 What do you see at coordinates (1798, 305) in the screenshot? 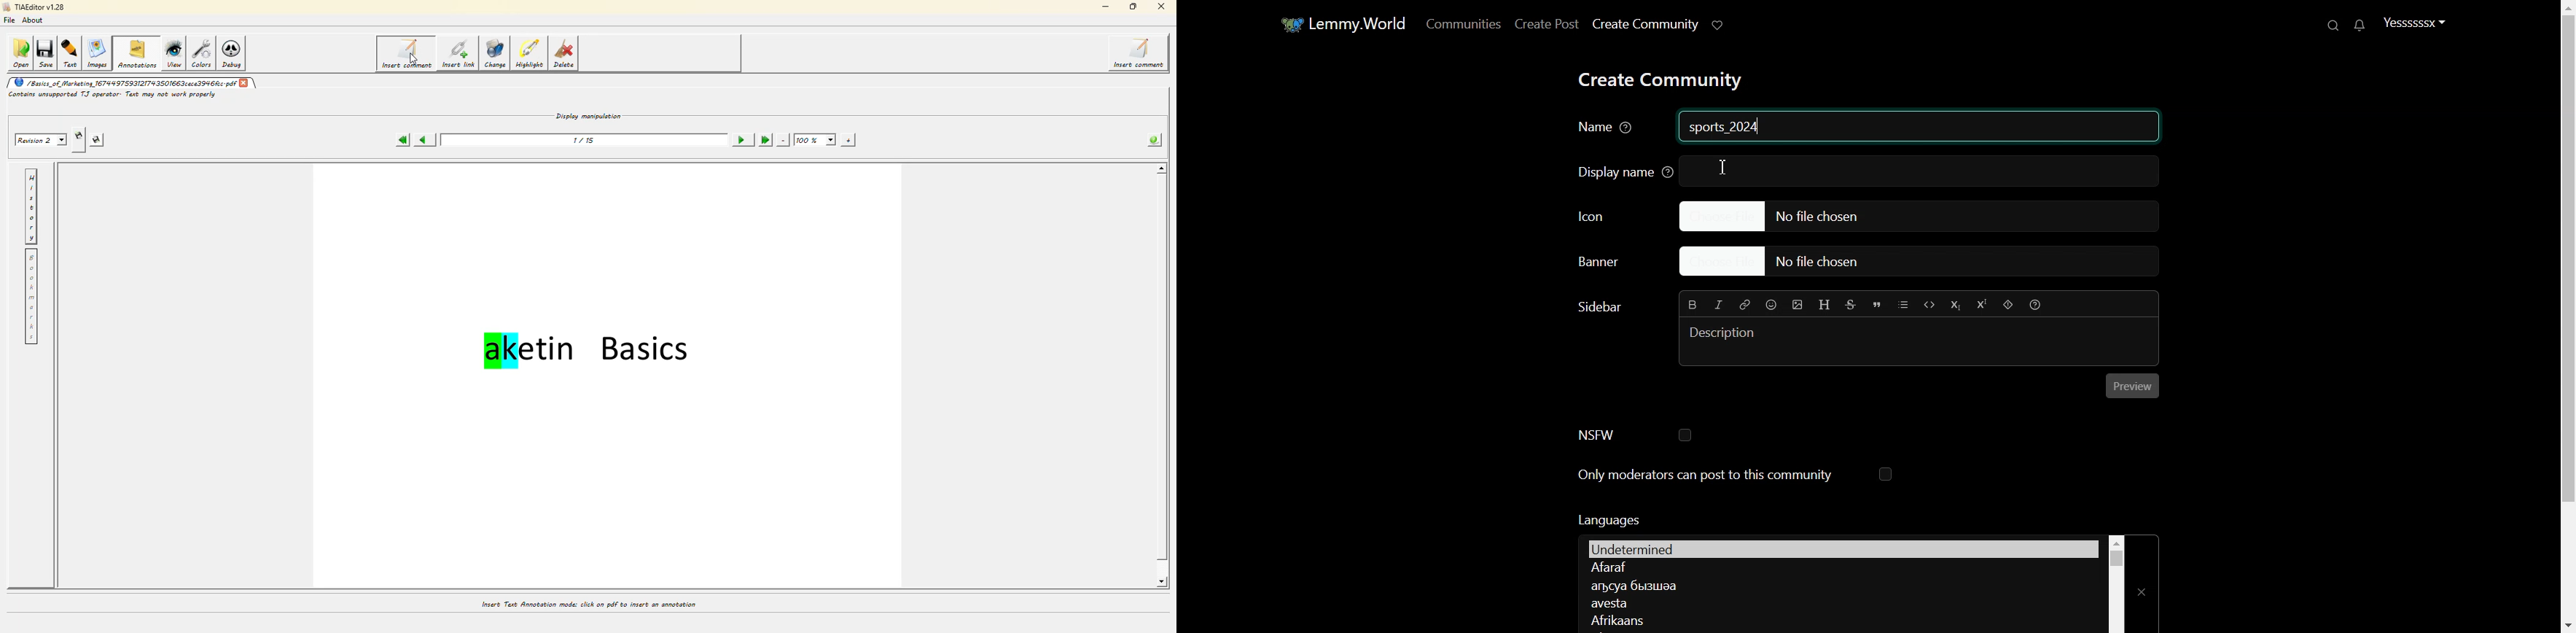
I see `Insert Picture` at bounding box center [1798, 305].